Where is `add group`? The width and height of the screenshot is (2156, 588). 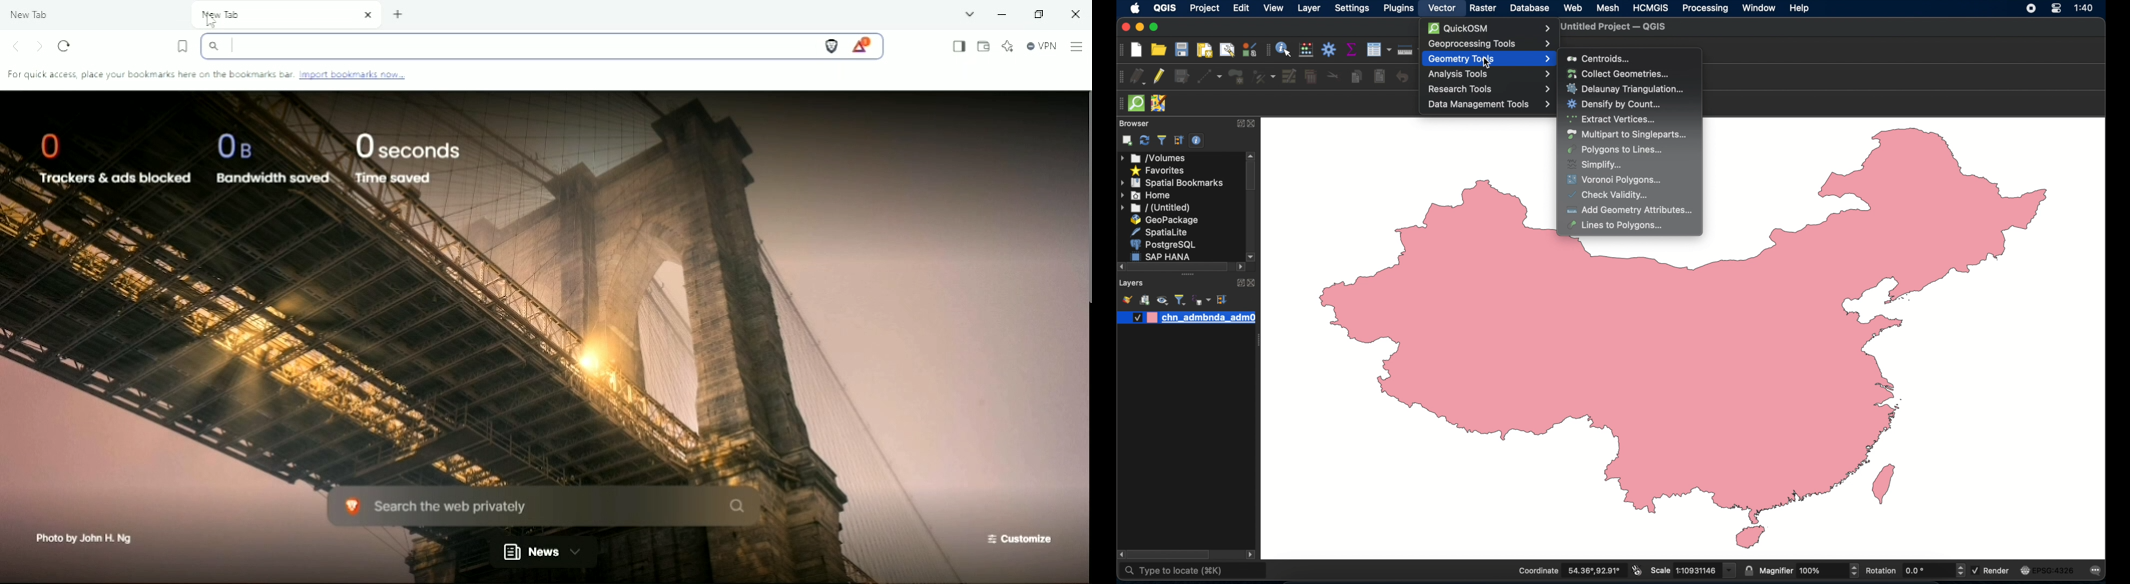
add group is located at coordinates (1144, 300).